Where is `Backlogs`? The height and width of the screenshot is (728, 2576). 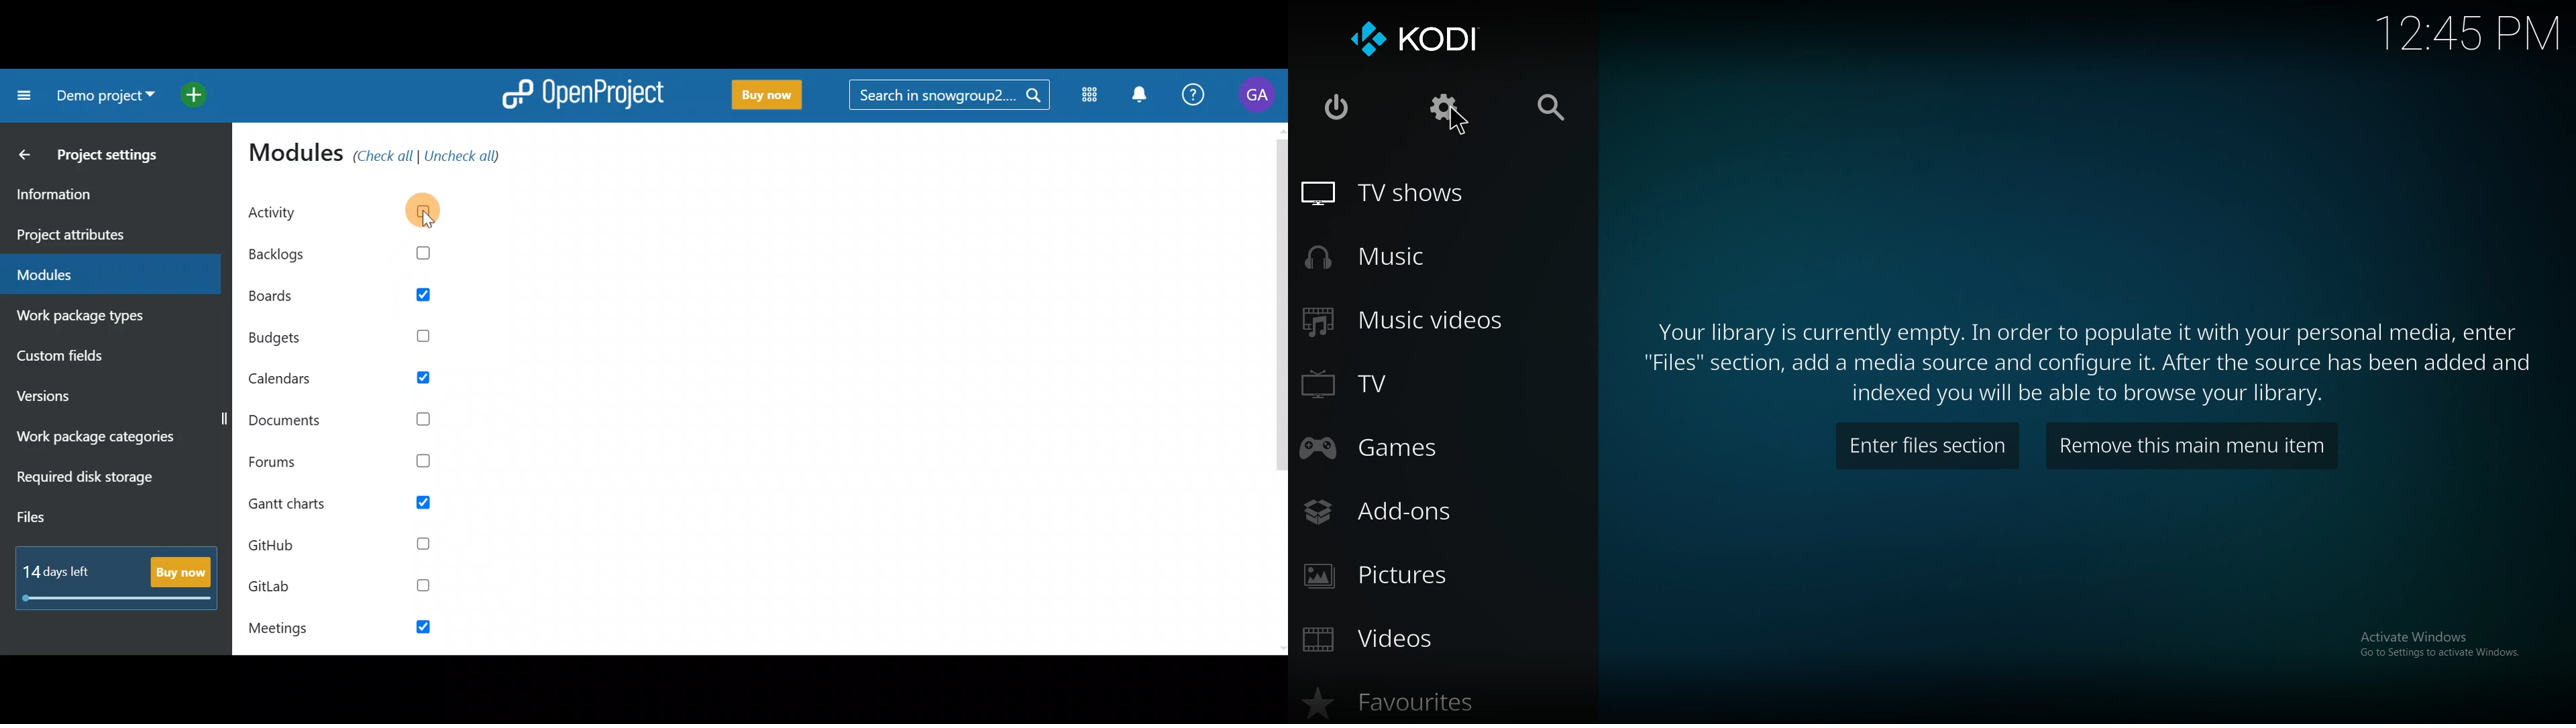
Backlogs is located at coordinates (356, 249).